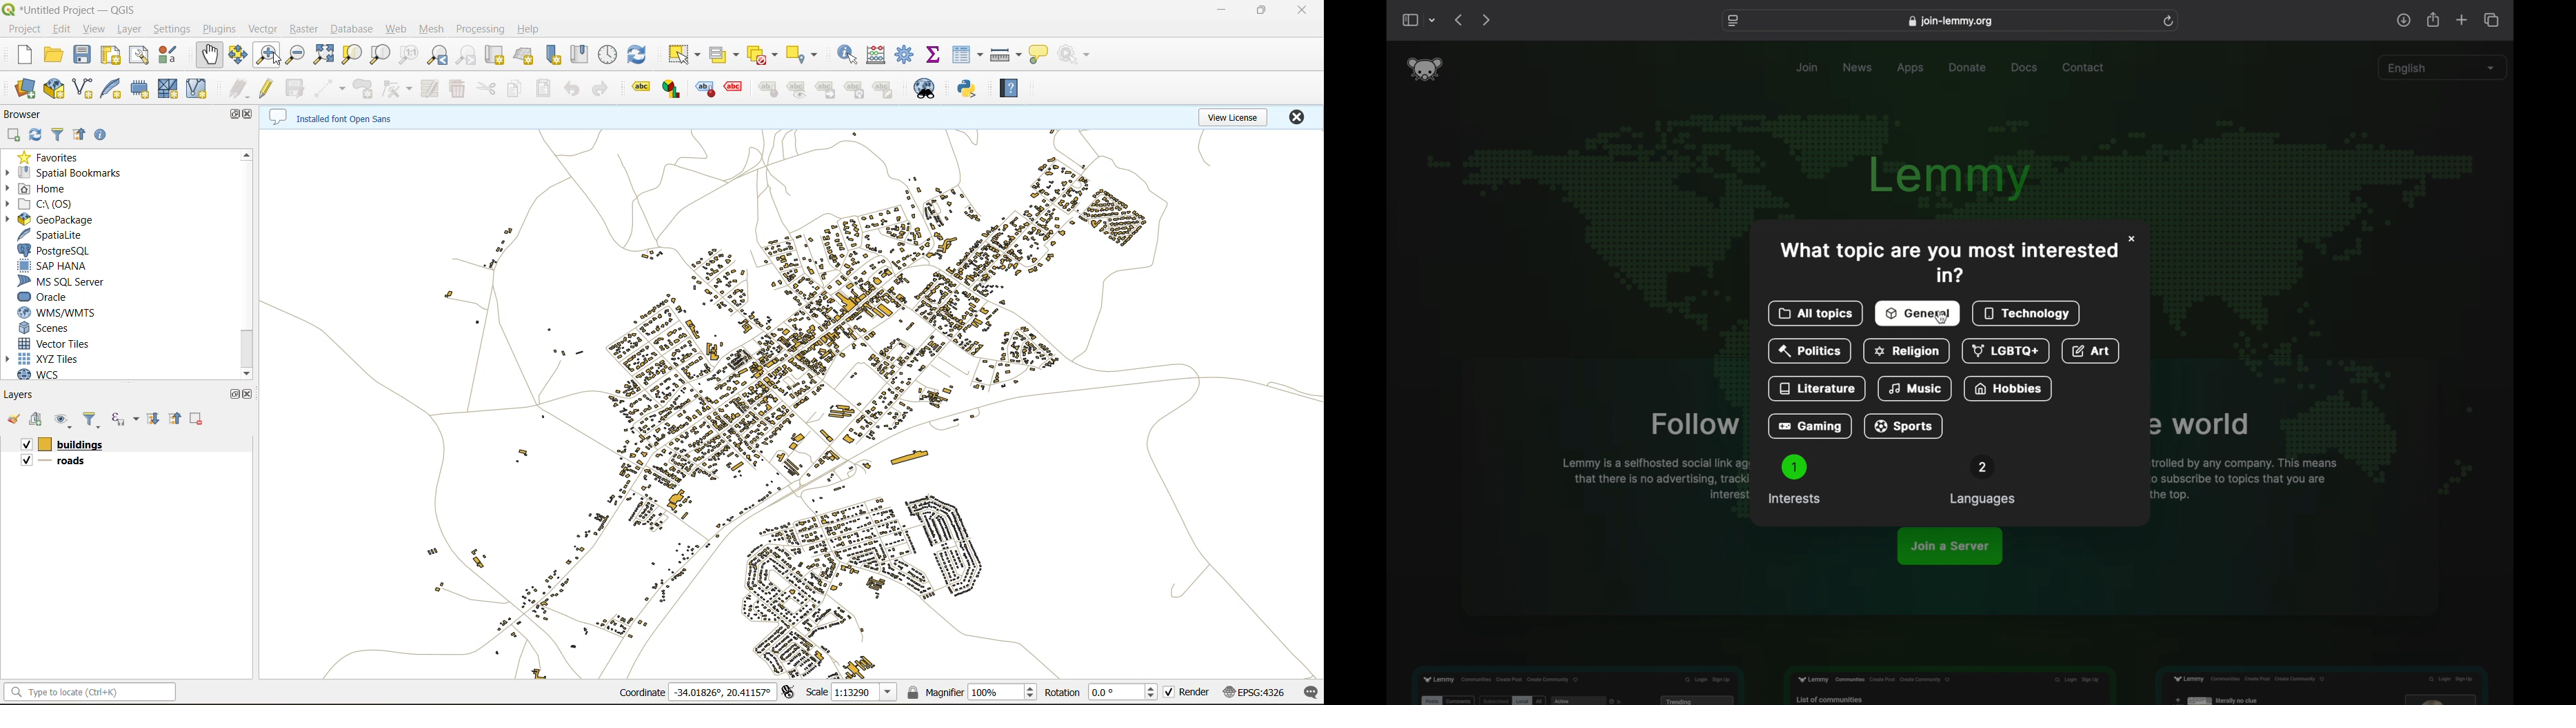 This screenshot has width=2576, height=728. What do you see at coordinates (1982, 481) in the screenshot?
I see `languages` at bounding box center [1982, 481].